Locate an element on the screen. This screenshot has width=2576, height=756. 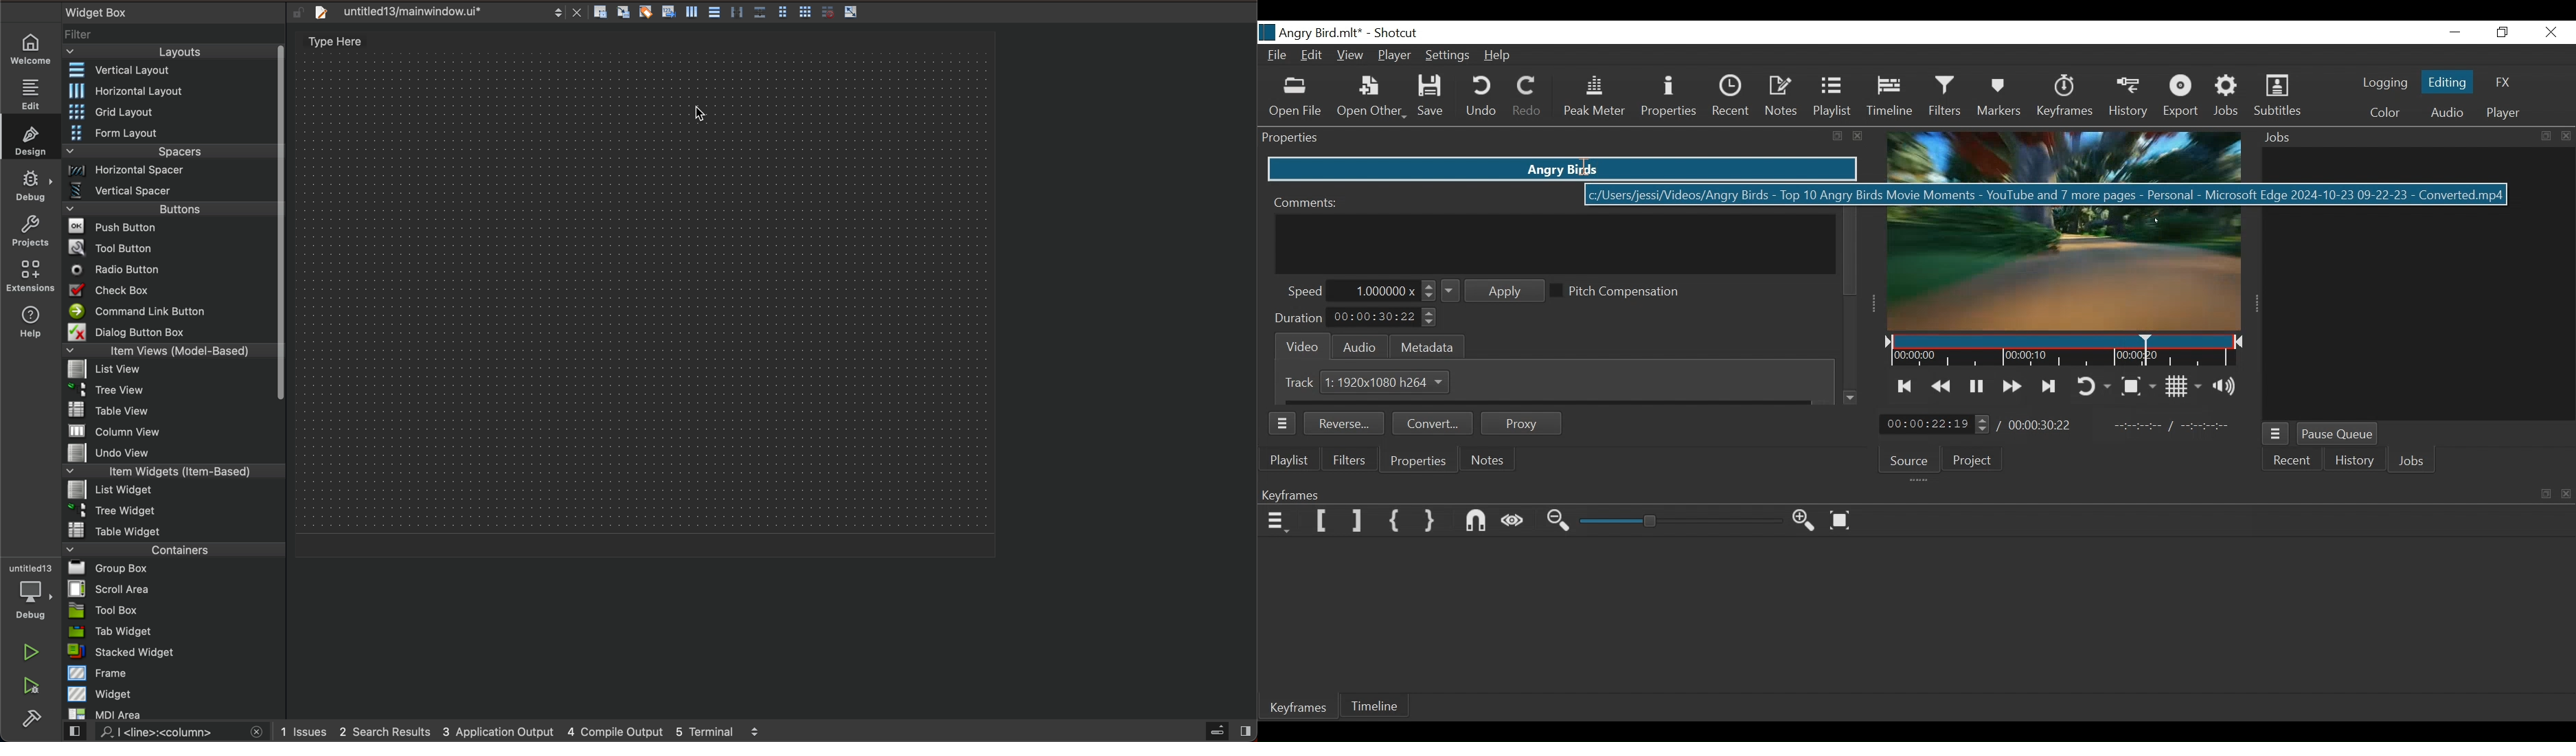
Filters is located at coordinates (1947, 98).